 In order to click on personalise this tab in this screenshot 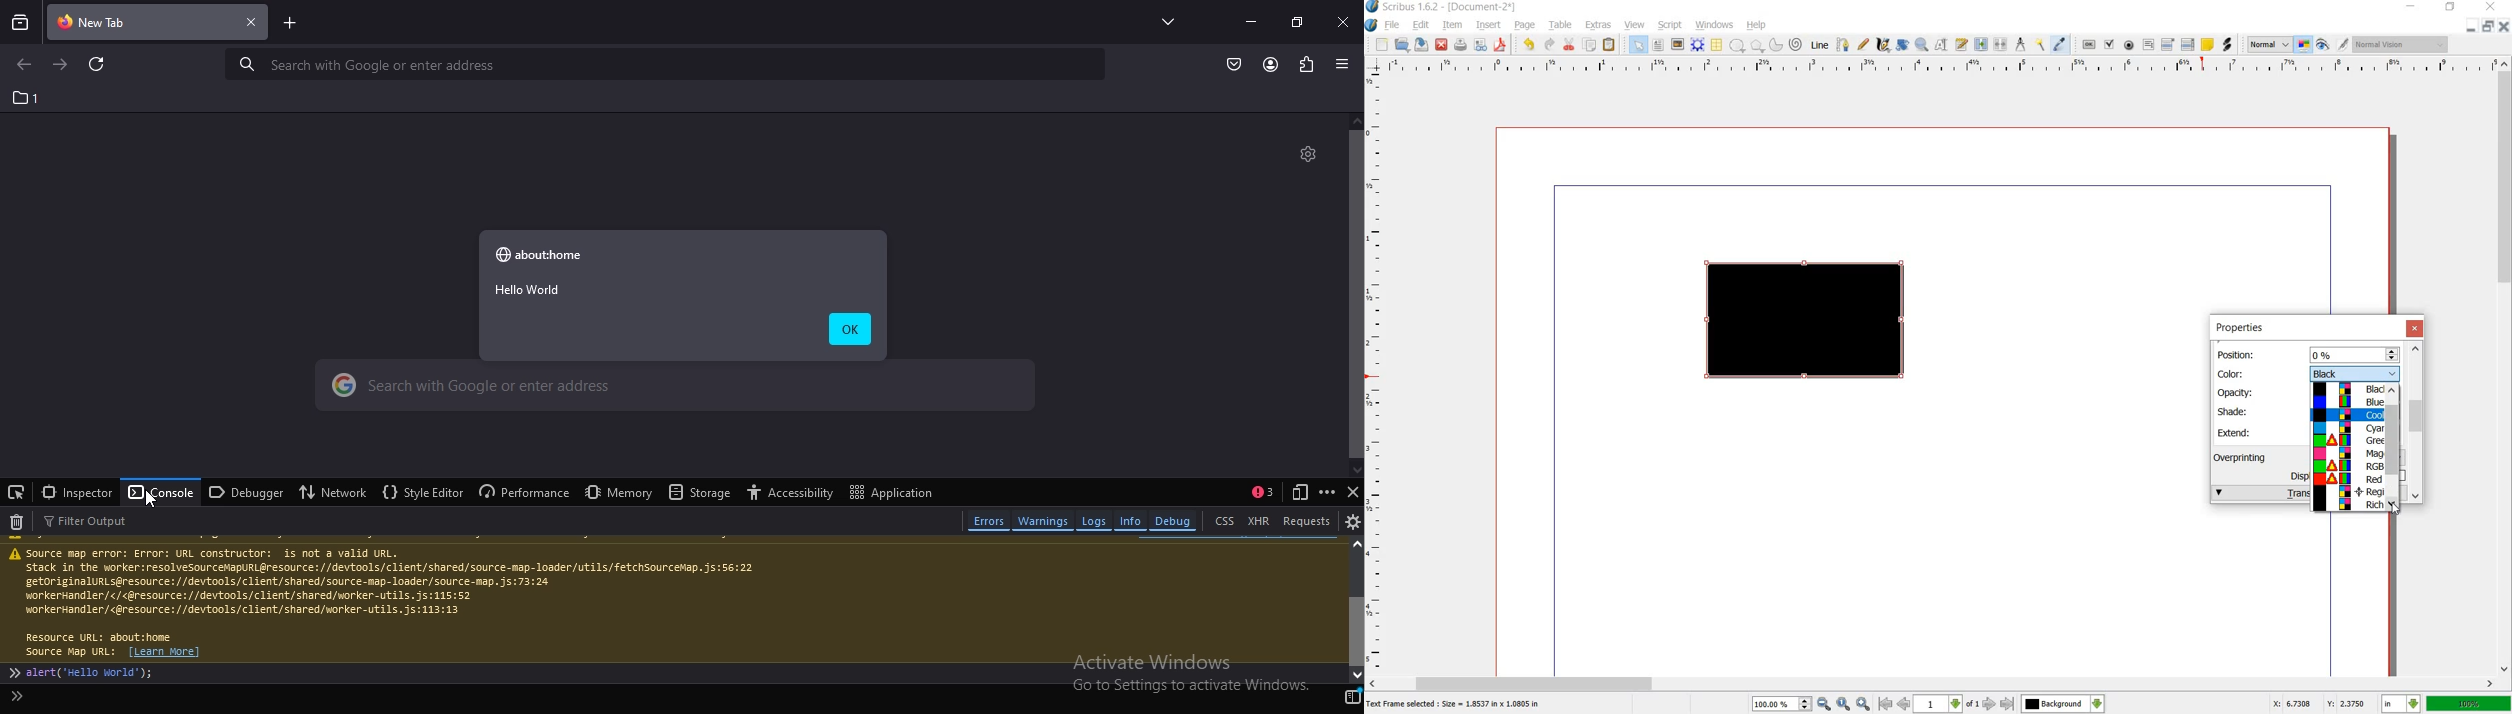, I will do `click(1308, 154)`.